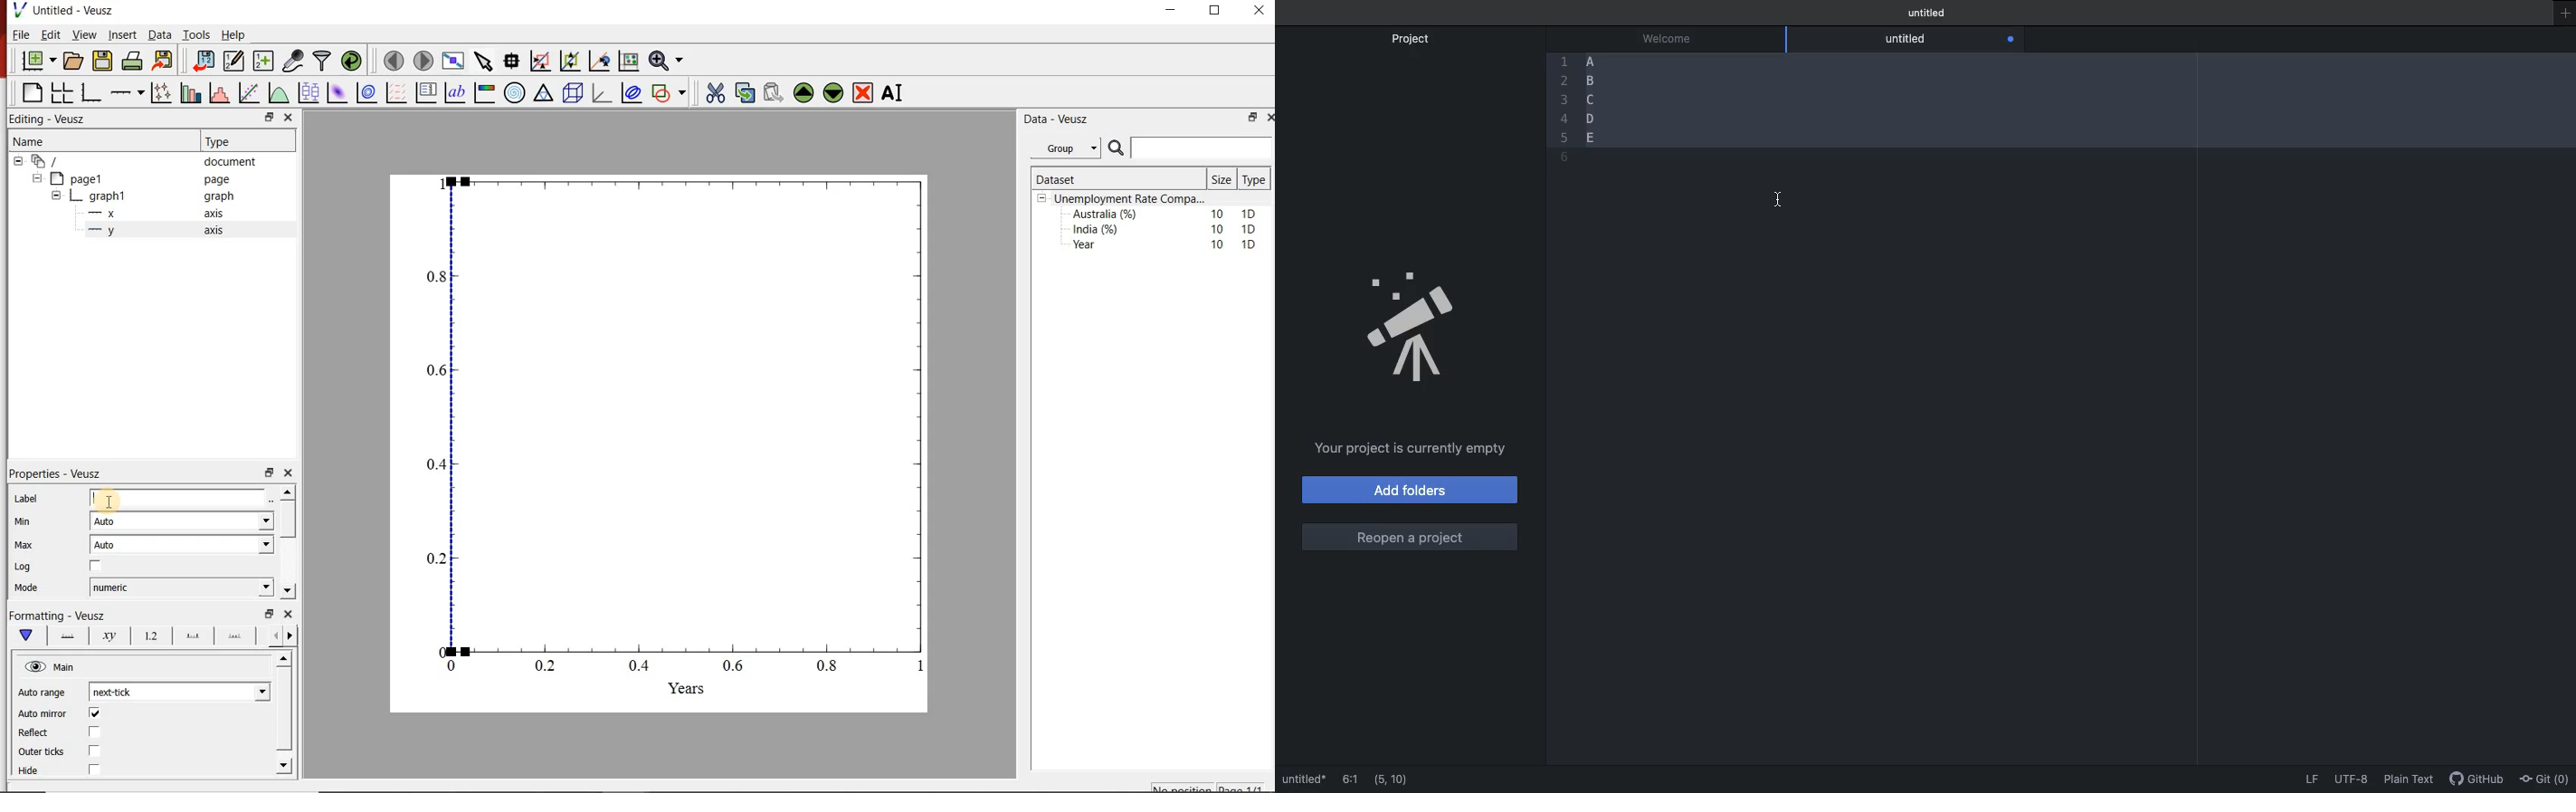 The image size is (2576, 812). Describe the element at coordinates (289, 473) in the screenshot. I see `close` at that location.